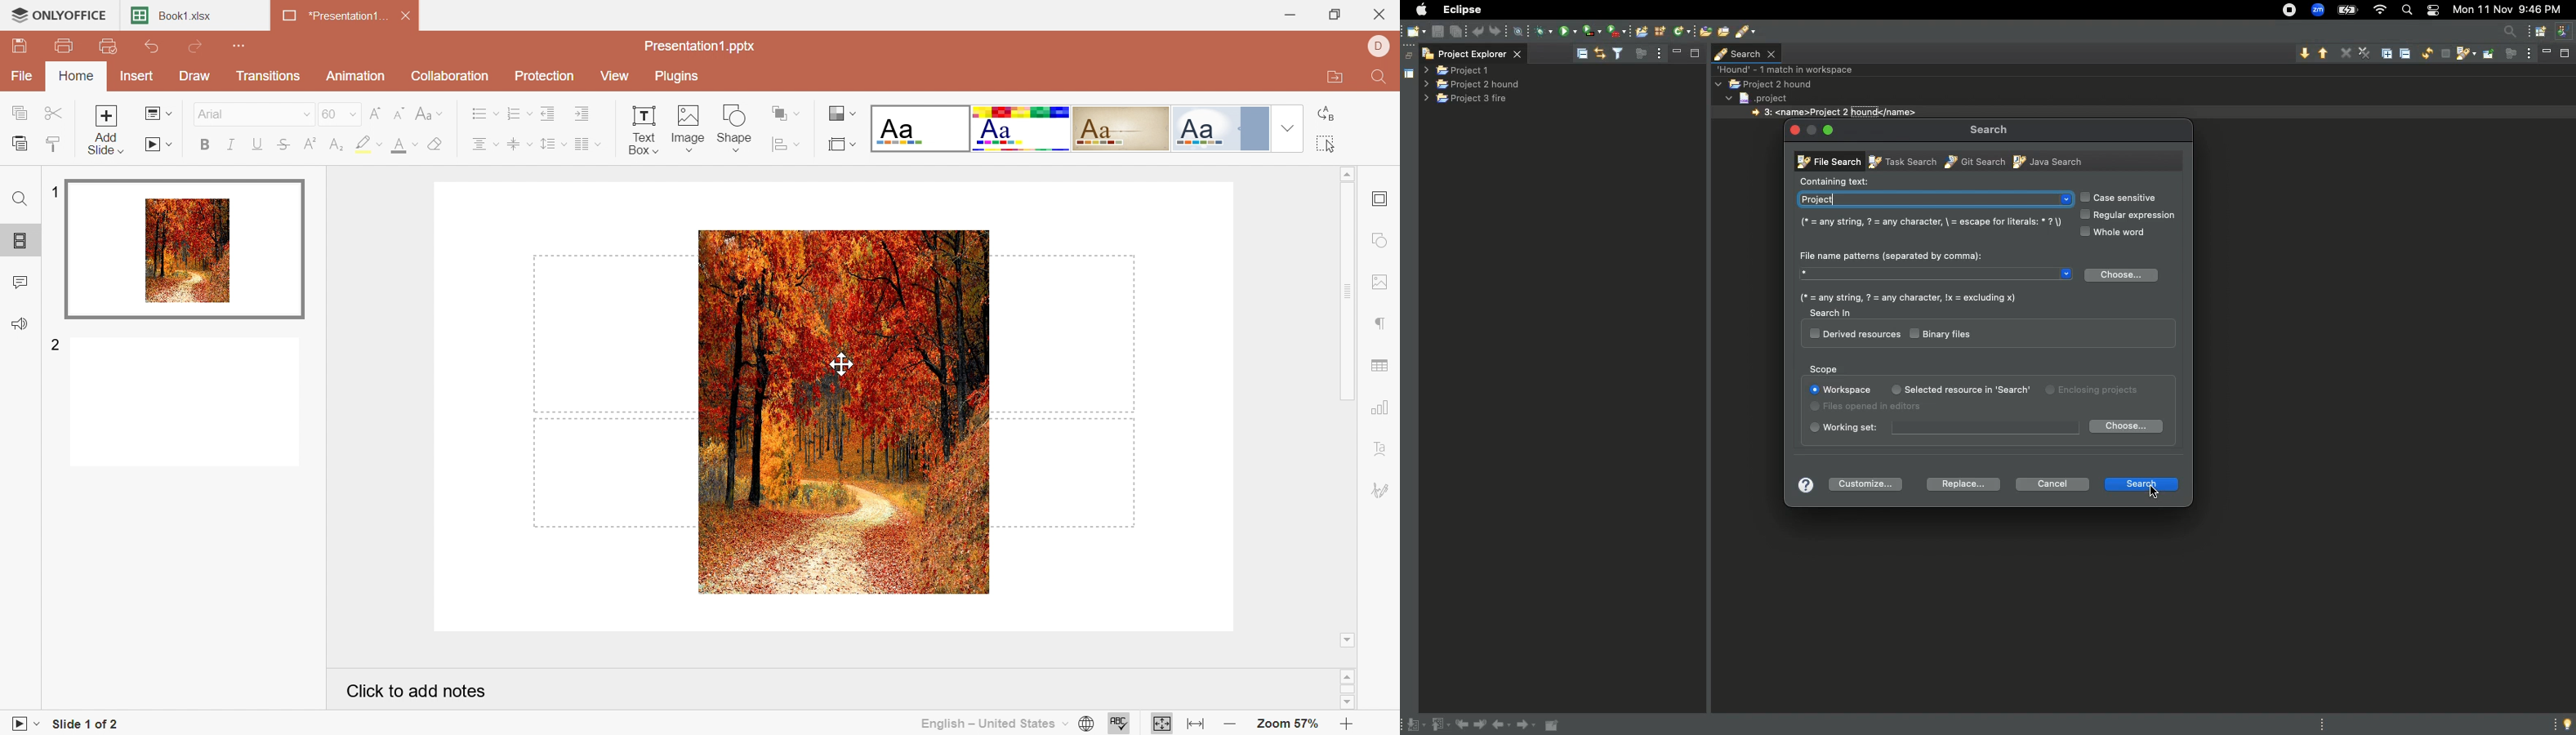  Describe the element at coordinates (104, 132) in the screenshot. I see `Add slide` at that location.